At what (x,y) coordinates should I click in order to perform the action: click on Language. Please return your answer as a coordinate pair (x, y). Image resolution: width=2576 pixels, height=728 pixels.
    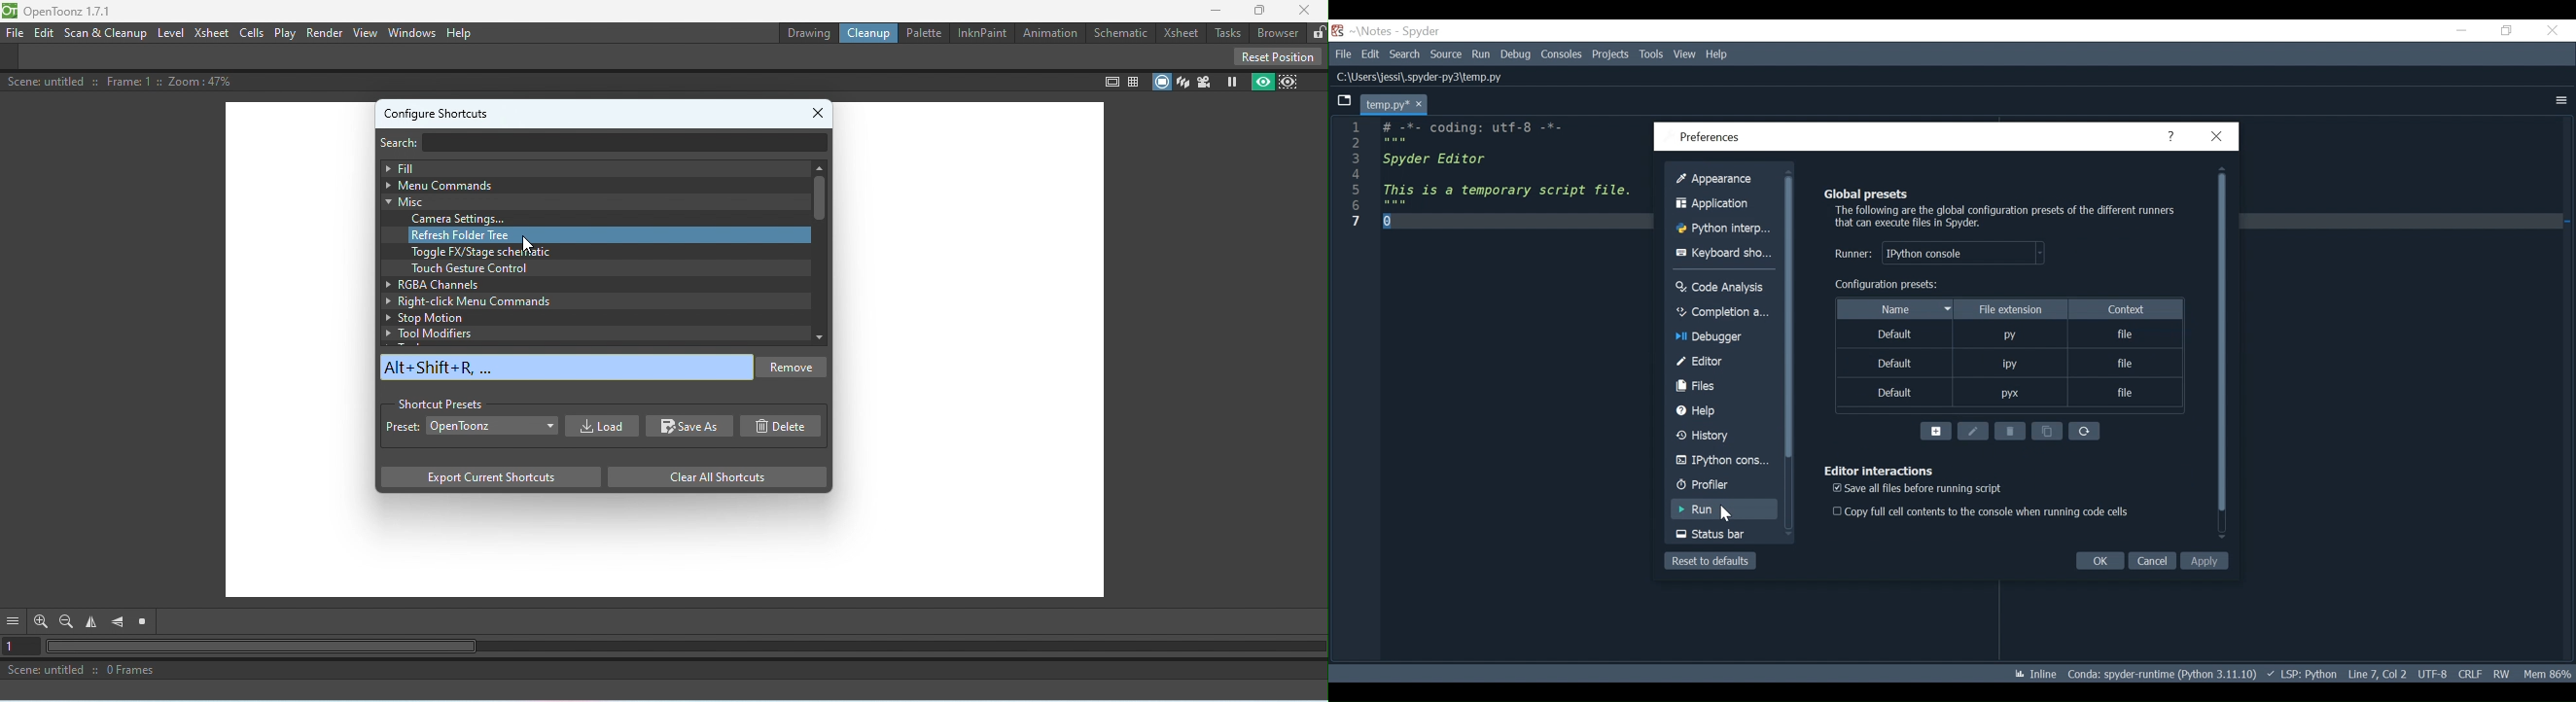
    Looking at the image, I should click on (2304, 673).